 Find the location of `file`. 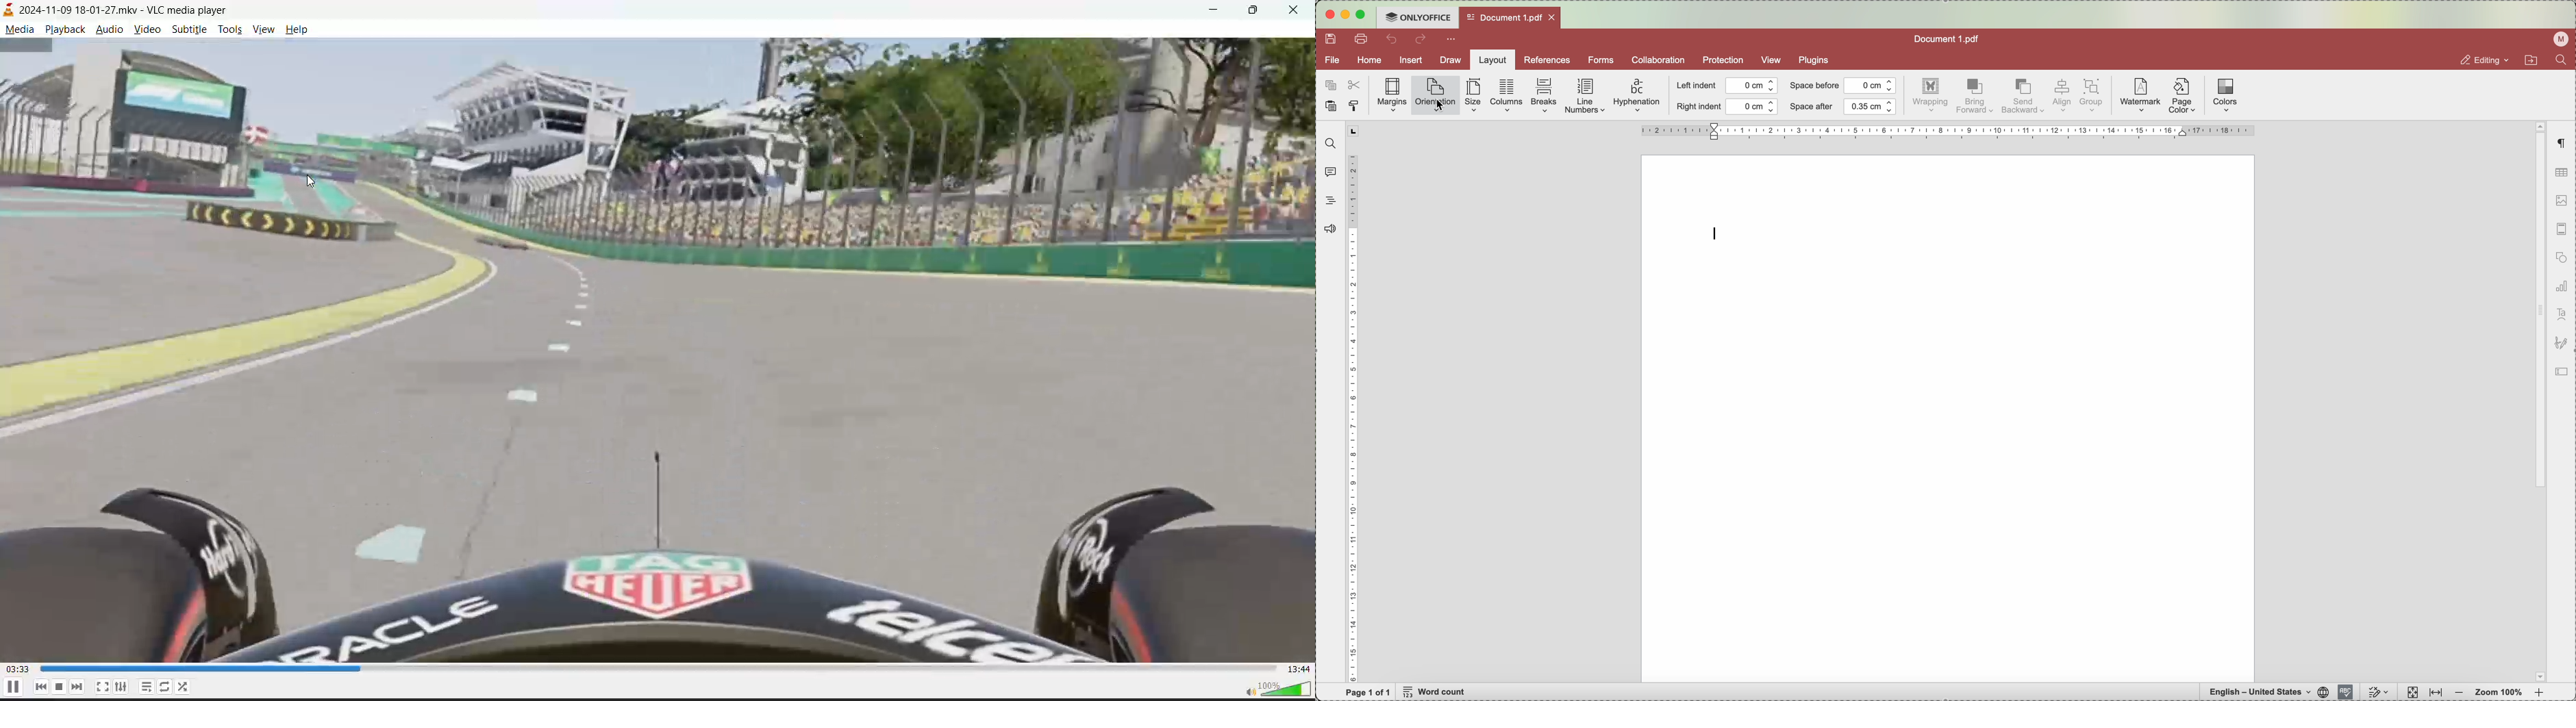

file is located at coordinates (1333, 60).